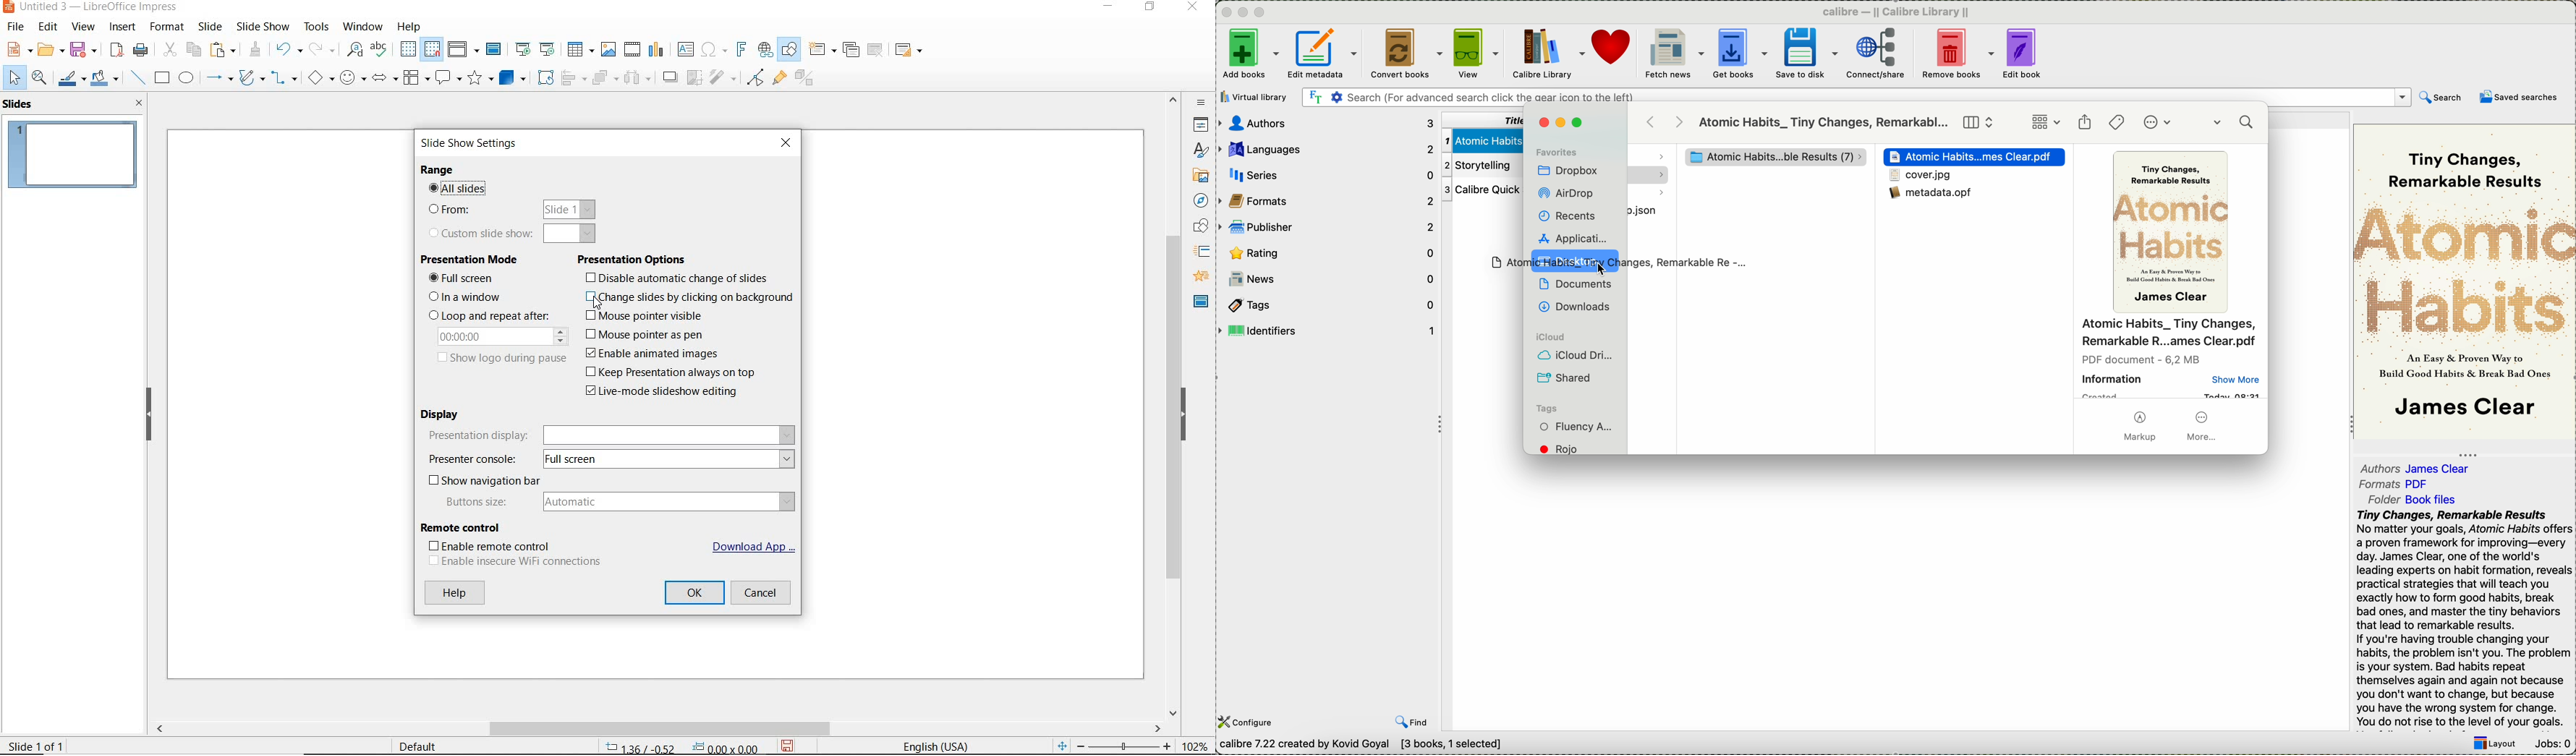  What do you see at coordinates (480, 260) in the screenshot?
I see `PRESENTATION MODE` at bounding box center [480, 260].